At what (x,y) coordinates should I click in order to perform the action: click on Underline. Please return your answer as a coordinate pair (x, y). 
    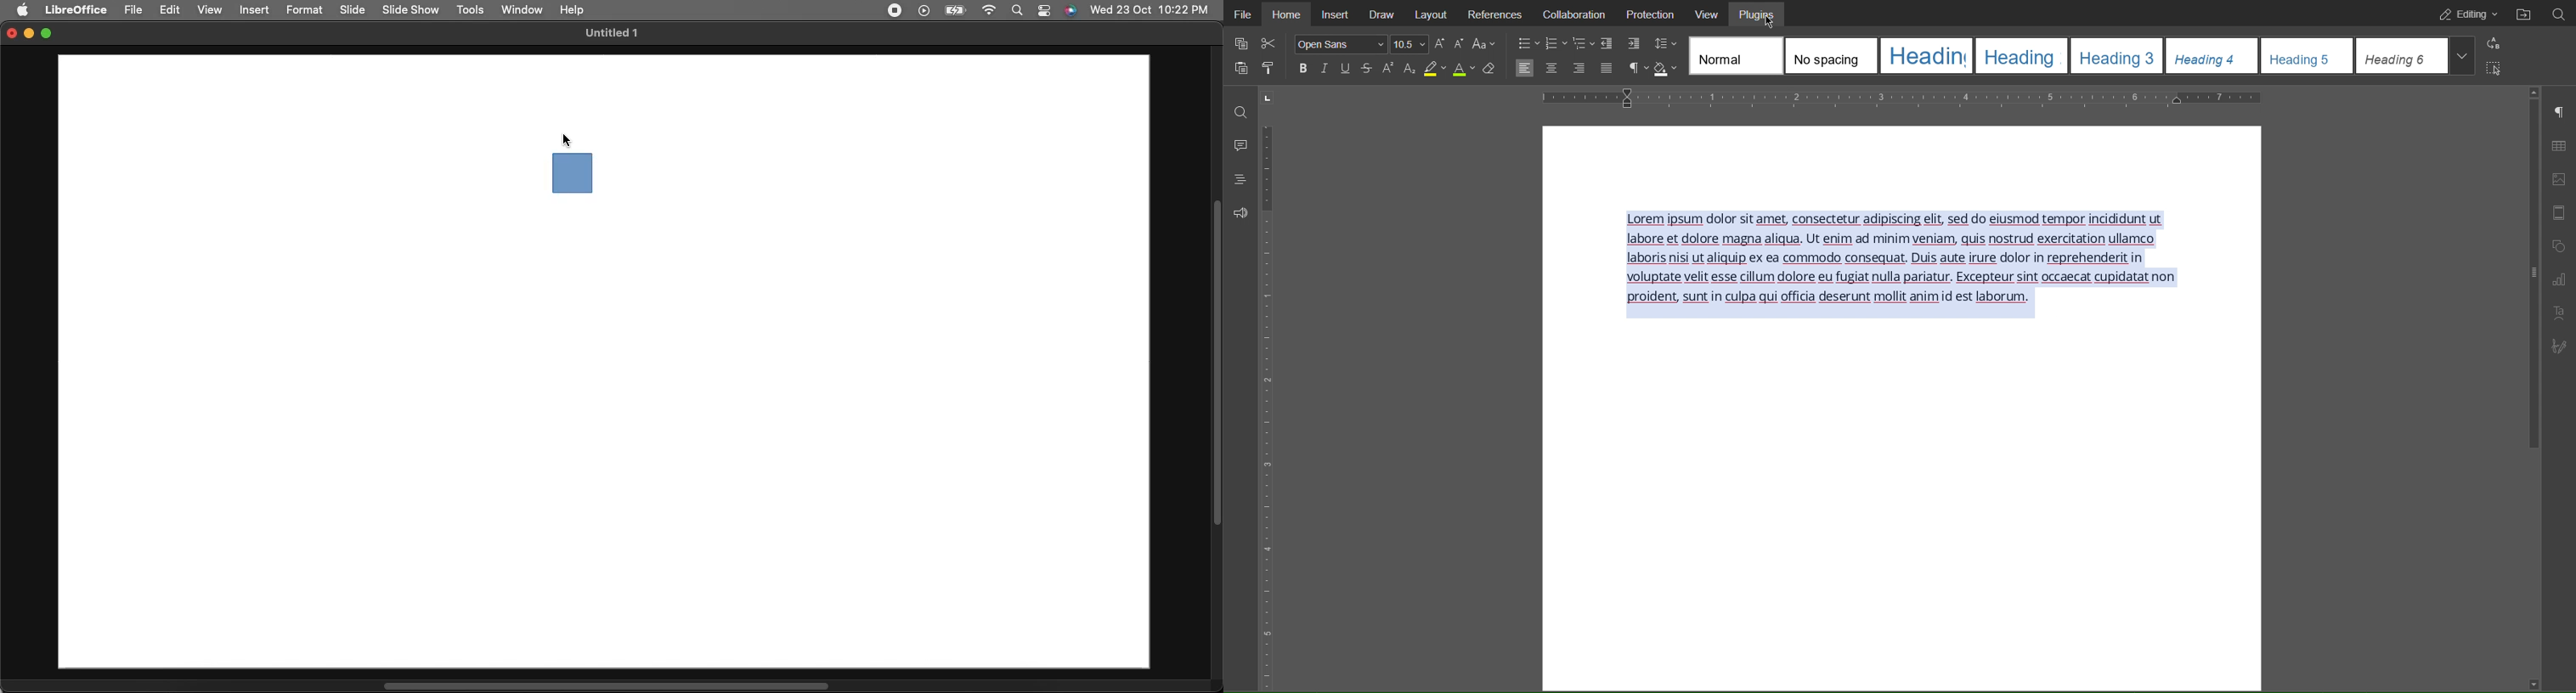
    Looking at the image, I should click on (1345, 68).